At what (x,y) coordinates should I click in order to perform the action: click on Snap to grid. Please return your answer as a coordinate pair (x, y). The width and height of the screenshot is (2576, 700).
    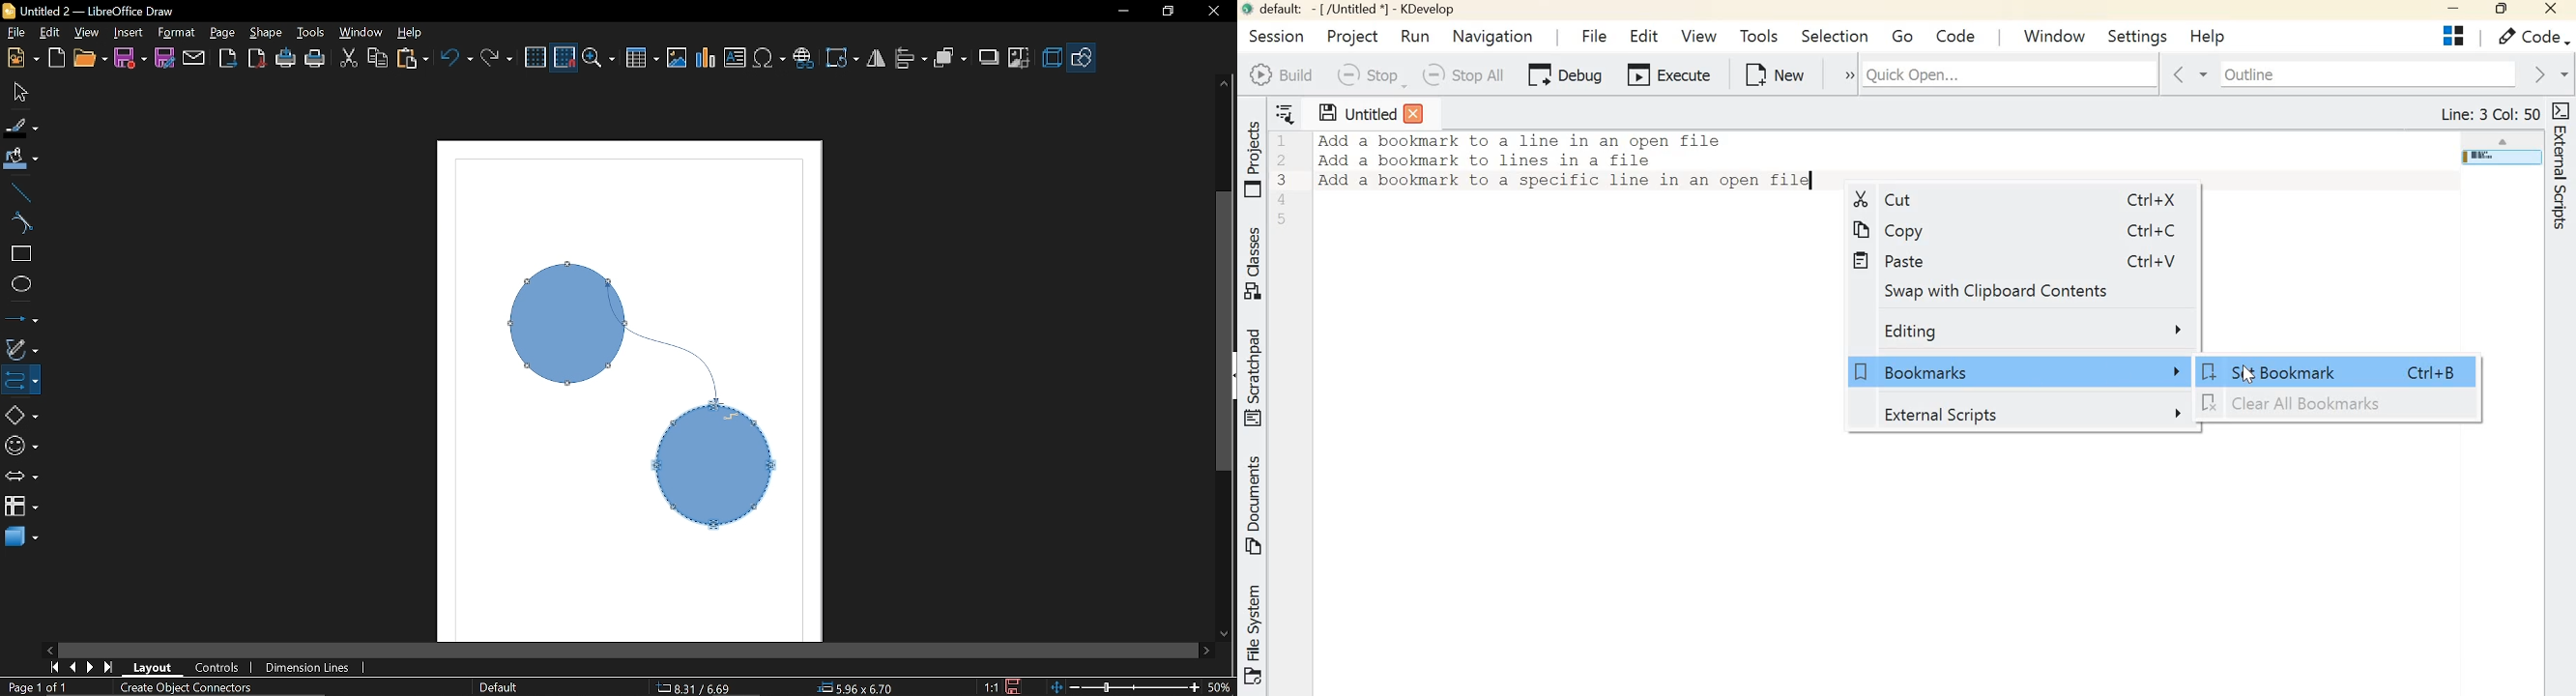
    Looking at the image, I should click on (565, 58).